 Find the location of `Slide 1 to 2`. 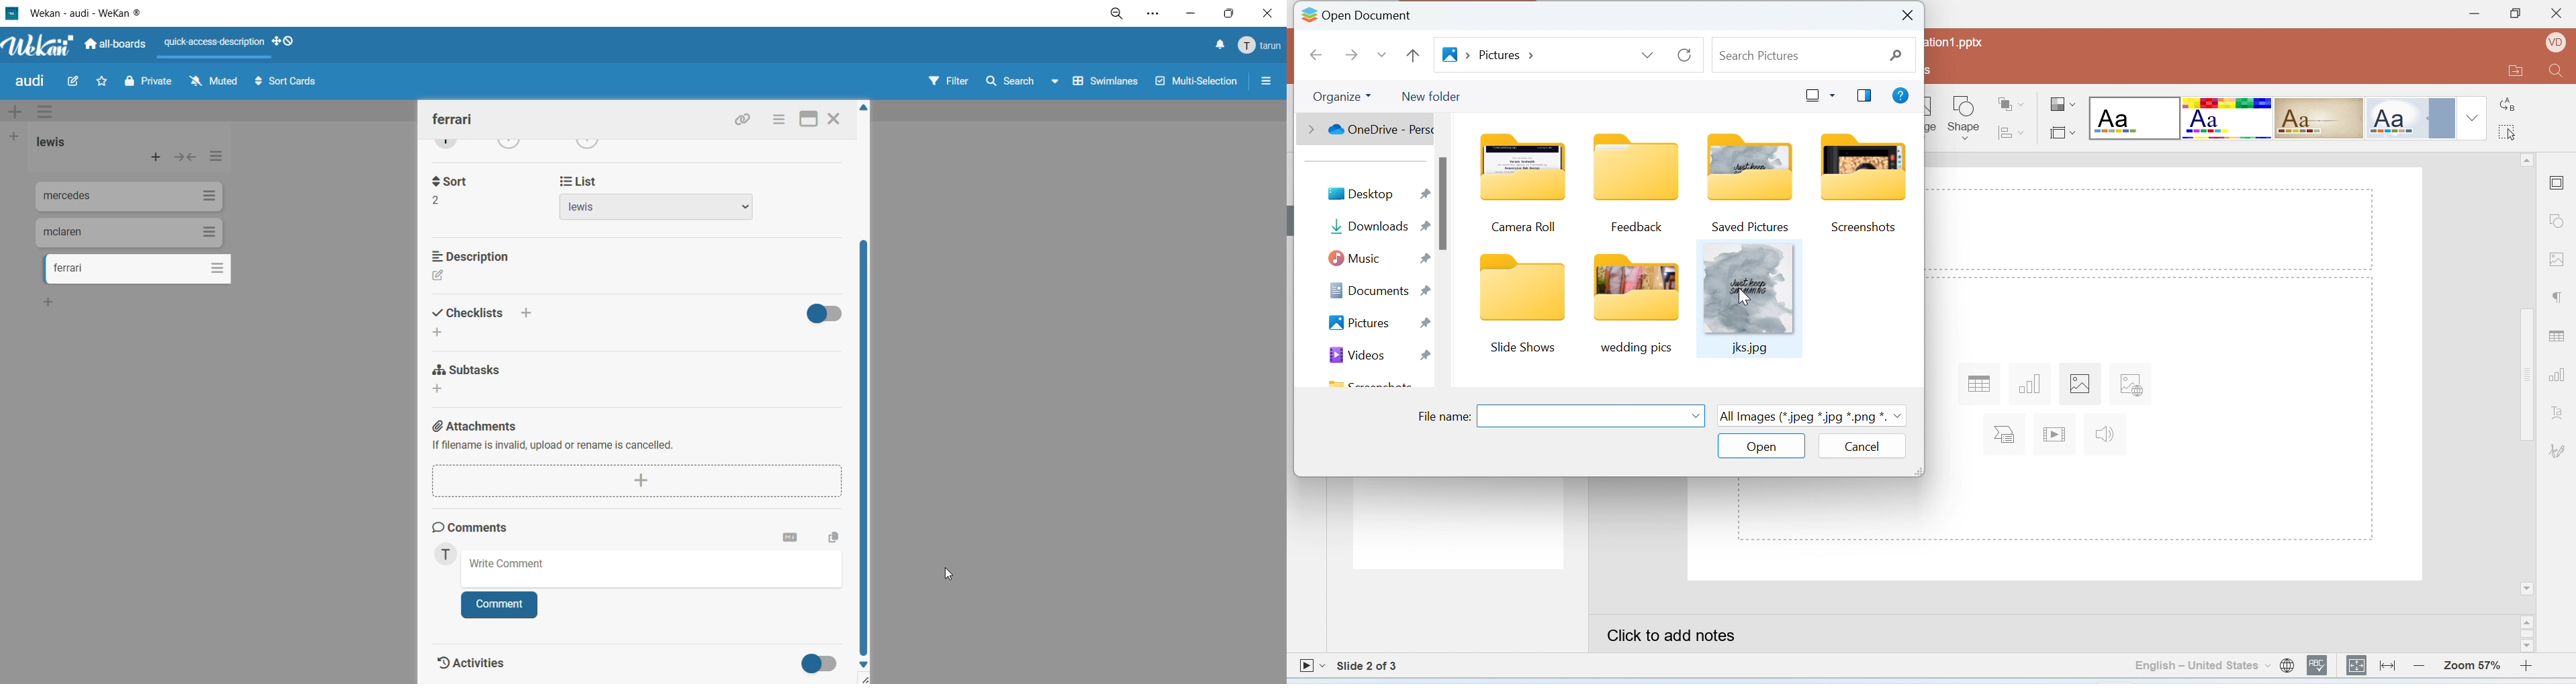

Slide 1 to 2 is located at coordinates (1369, 666).